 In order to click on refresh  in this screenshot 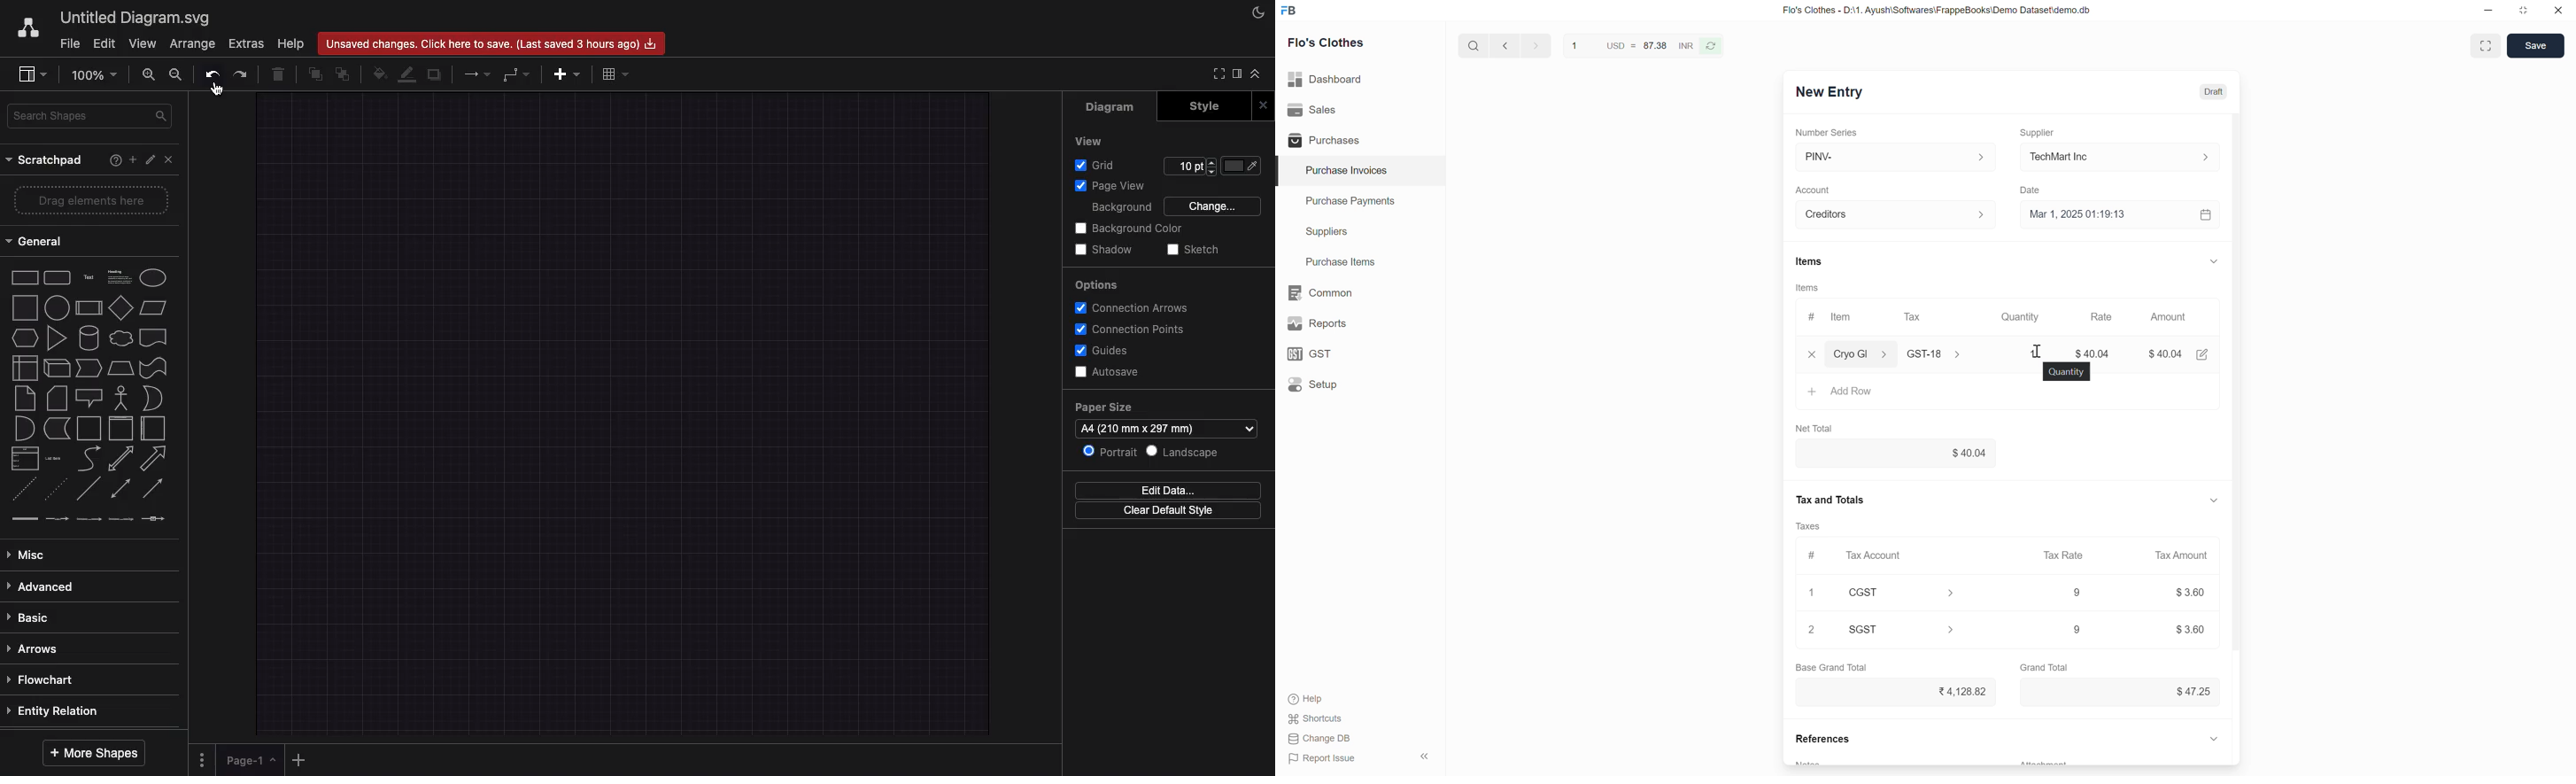, I will do `click(1713, 45)`.